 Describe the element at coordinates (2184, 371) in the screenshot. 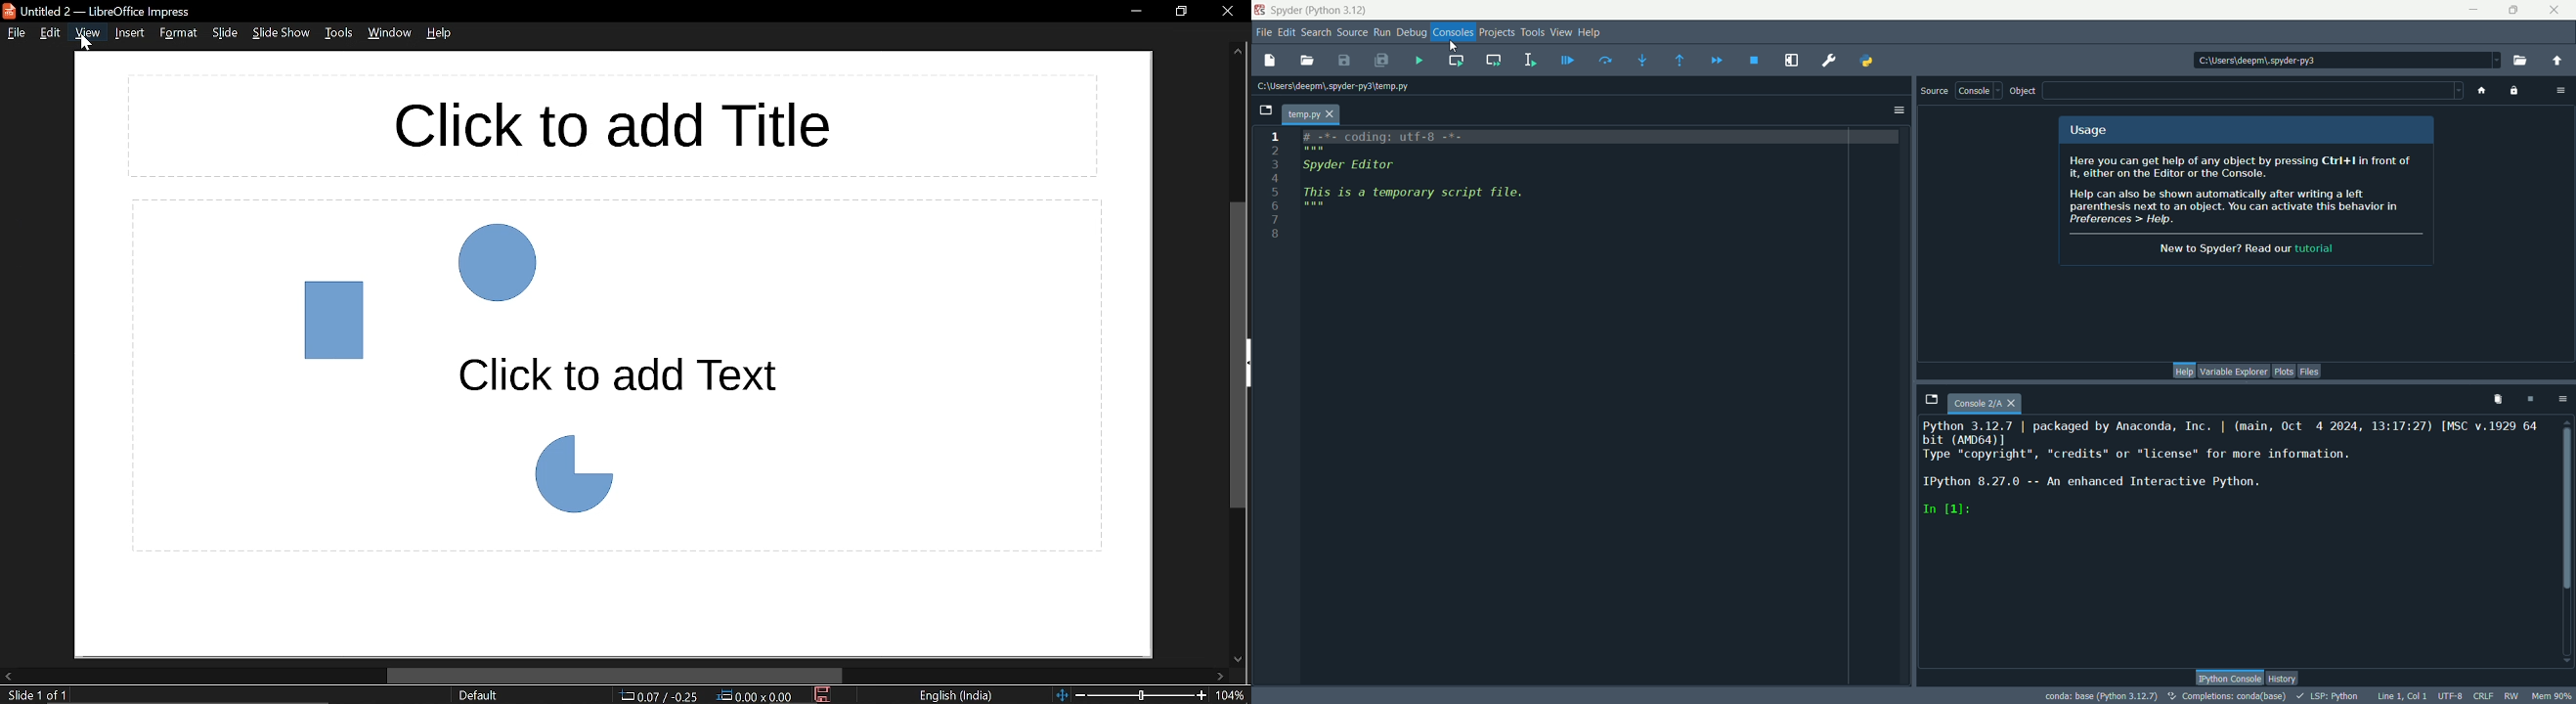

I see `help` at that location.